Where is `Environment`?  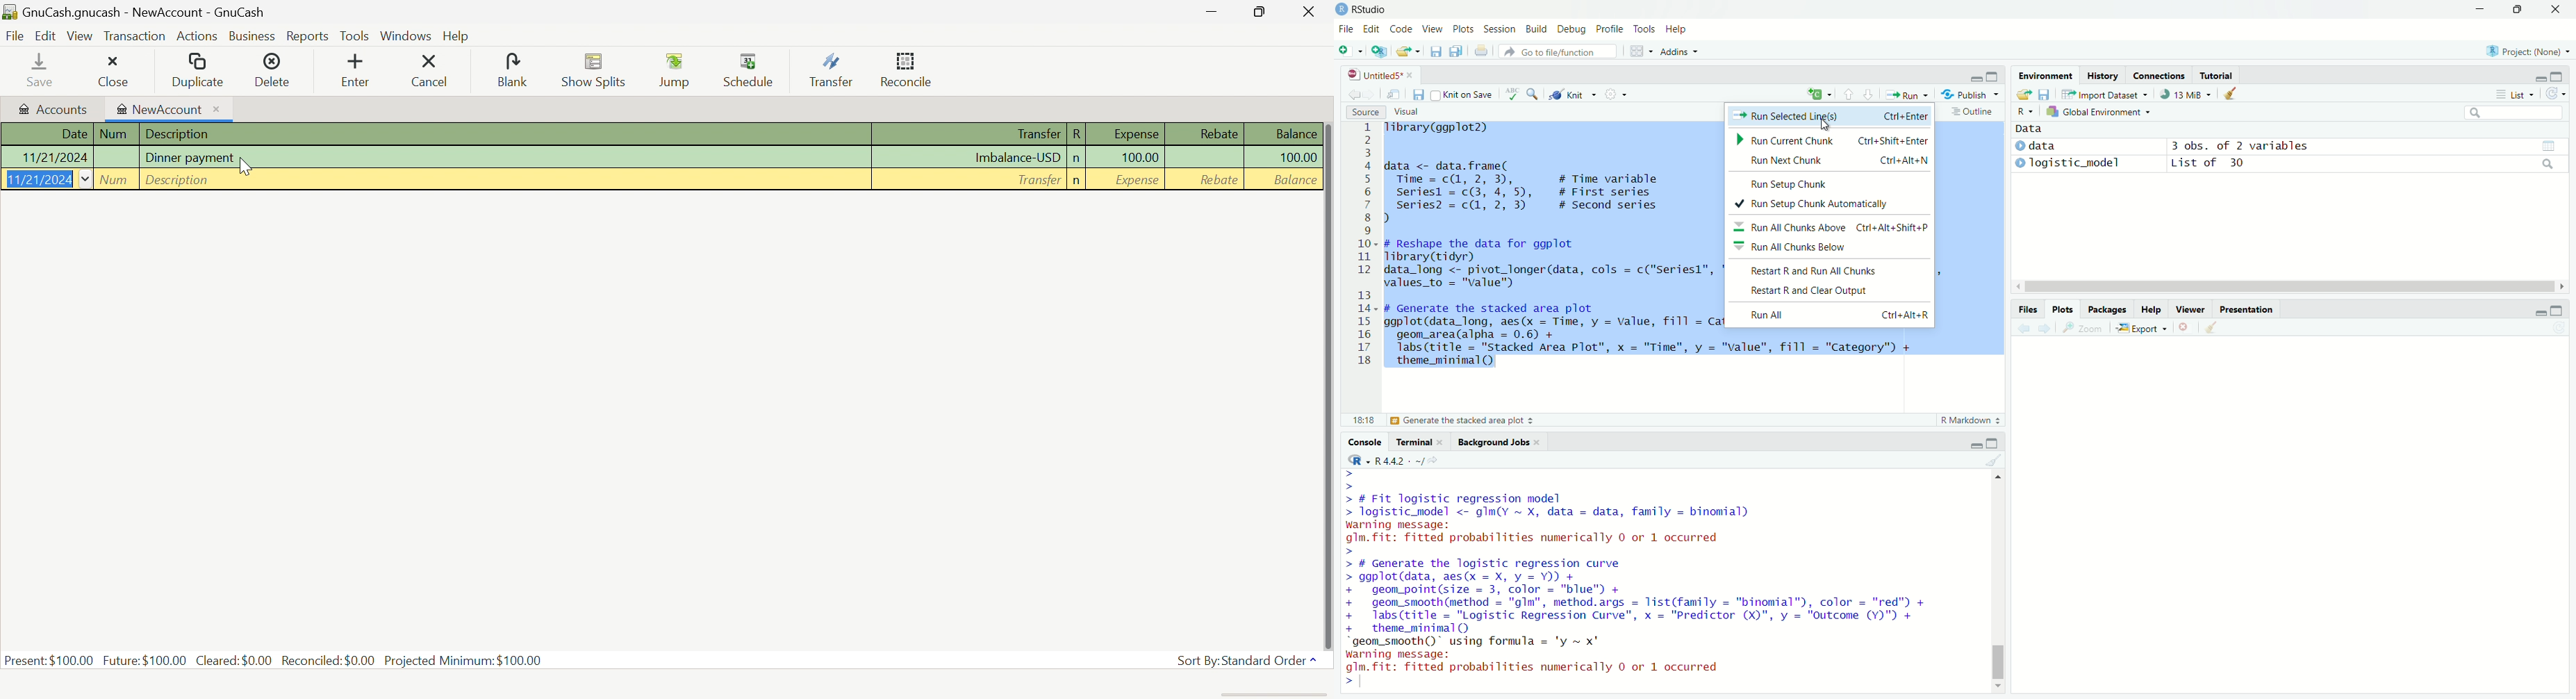 Environment is located at coordinates (2044, 75).